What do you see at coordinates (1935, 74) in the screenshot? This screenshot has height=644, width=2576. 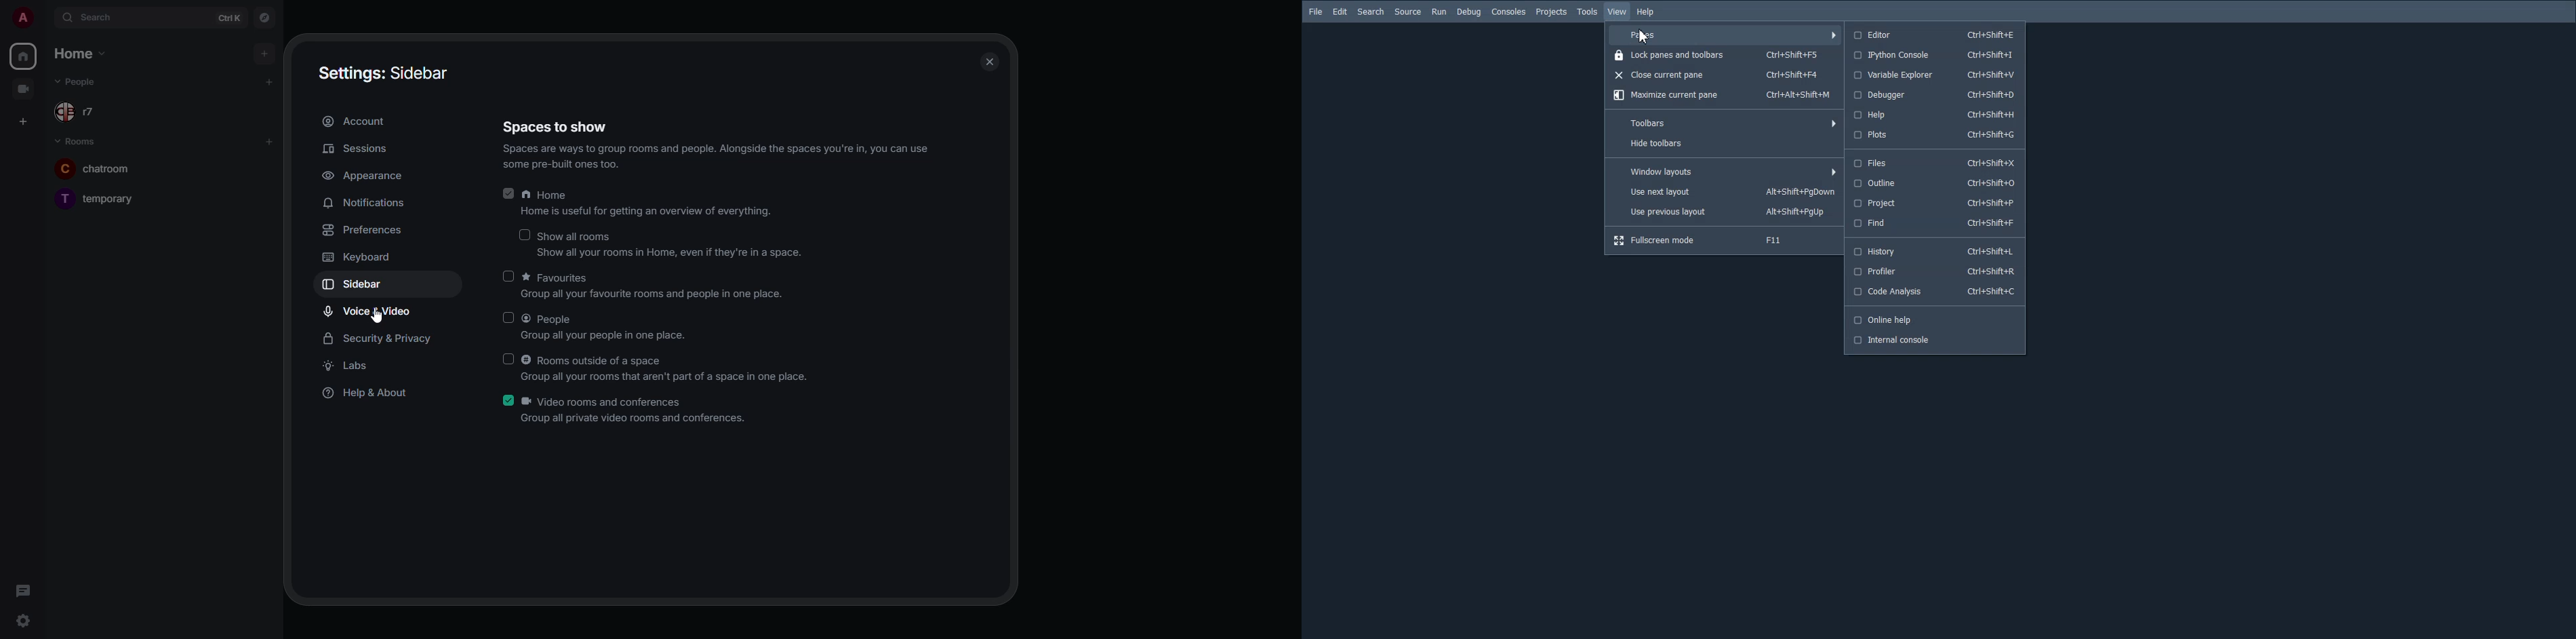 I see `Variable explorer` at bounding box center [1935, 74].